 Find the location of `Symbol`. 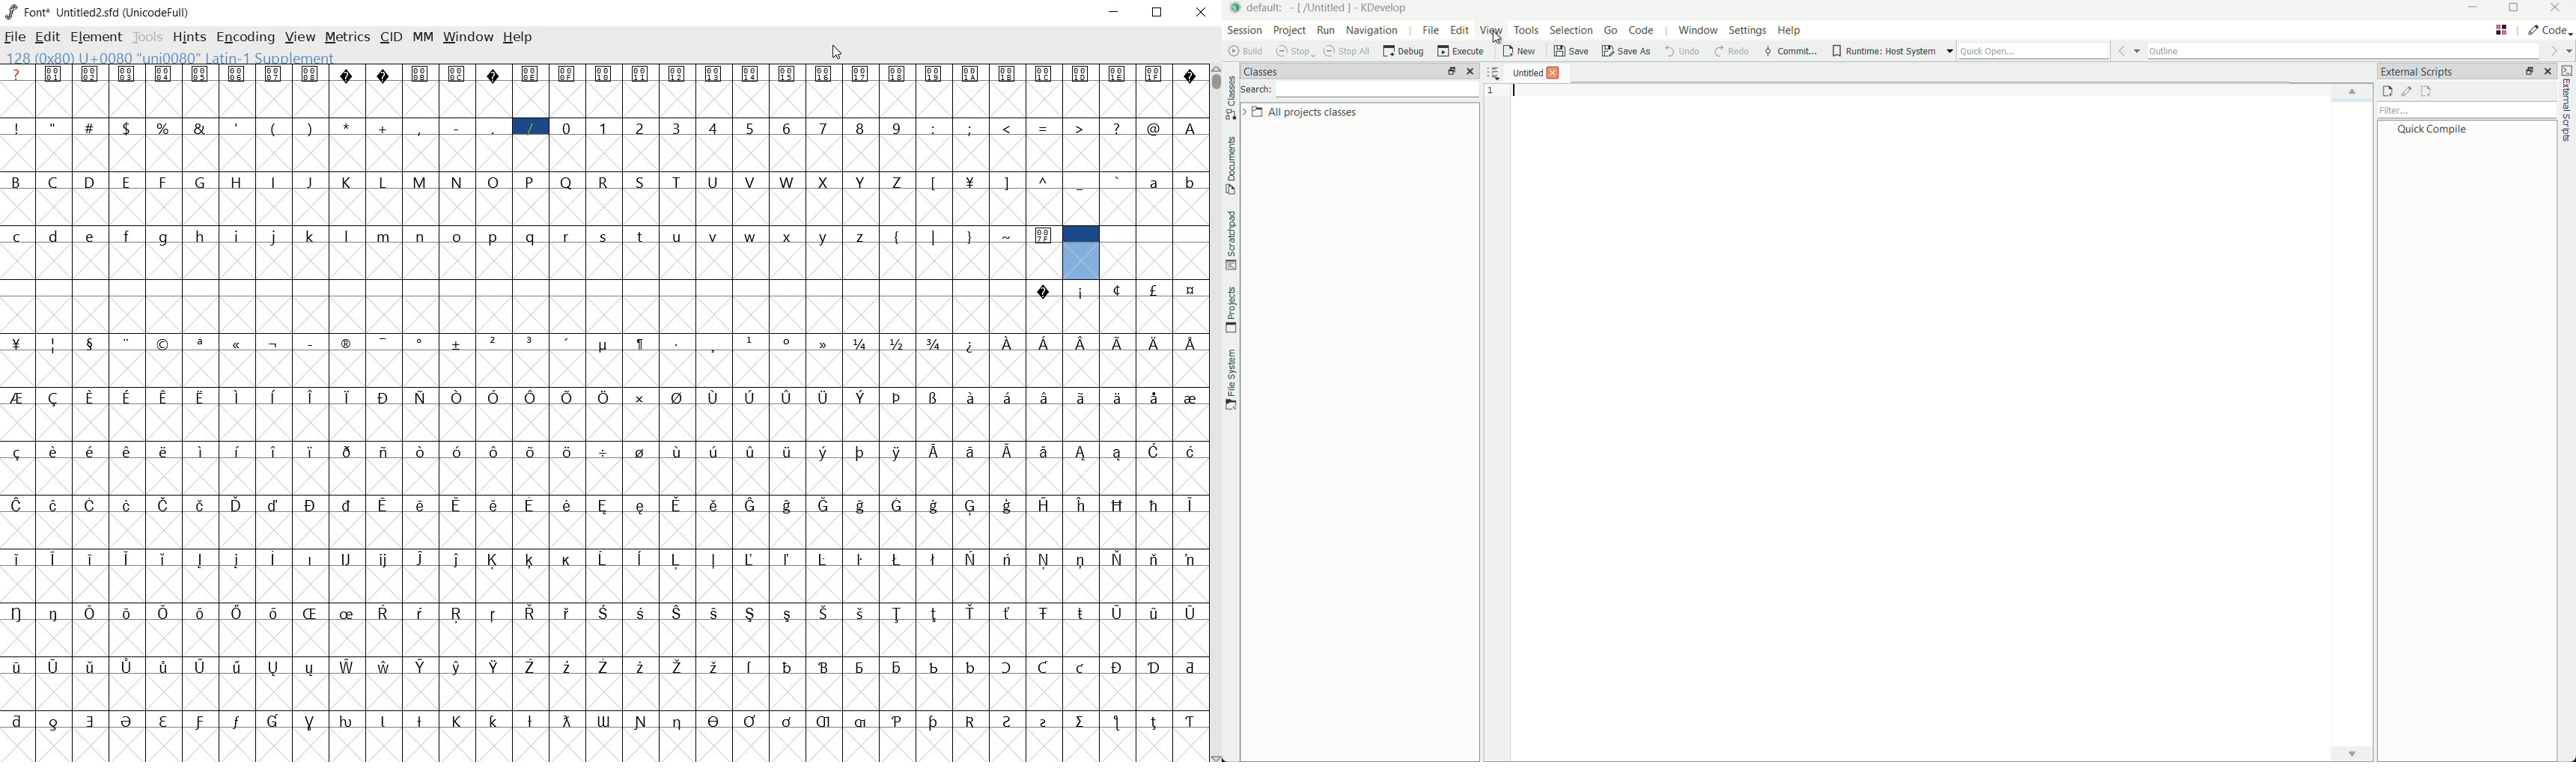

Symbol is located at coordinates (93, 558).